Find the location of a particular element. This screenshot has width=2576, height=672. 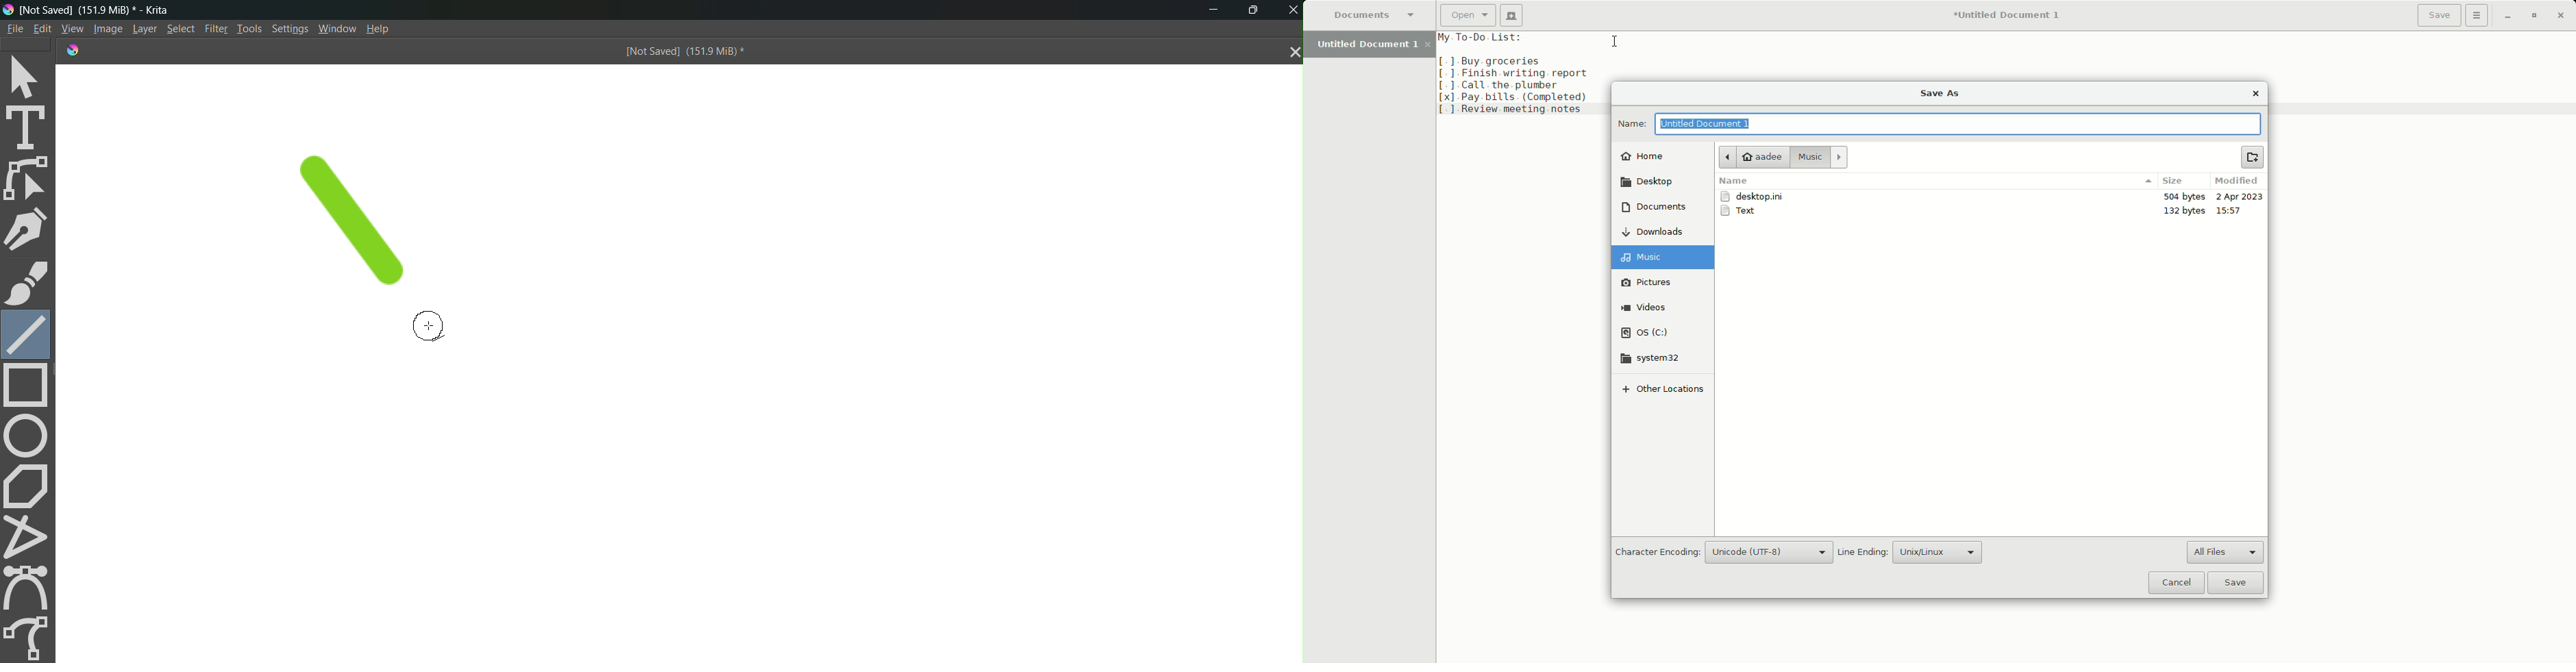

logo is located at coordinates (8, 9).